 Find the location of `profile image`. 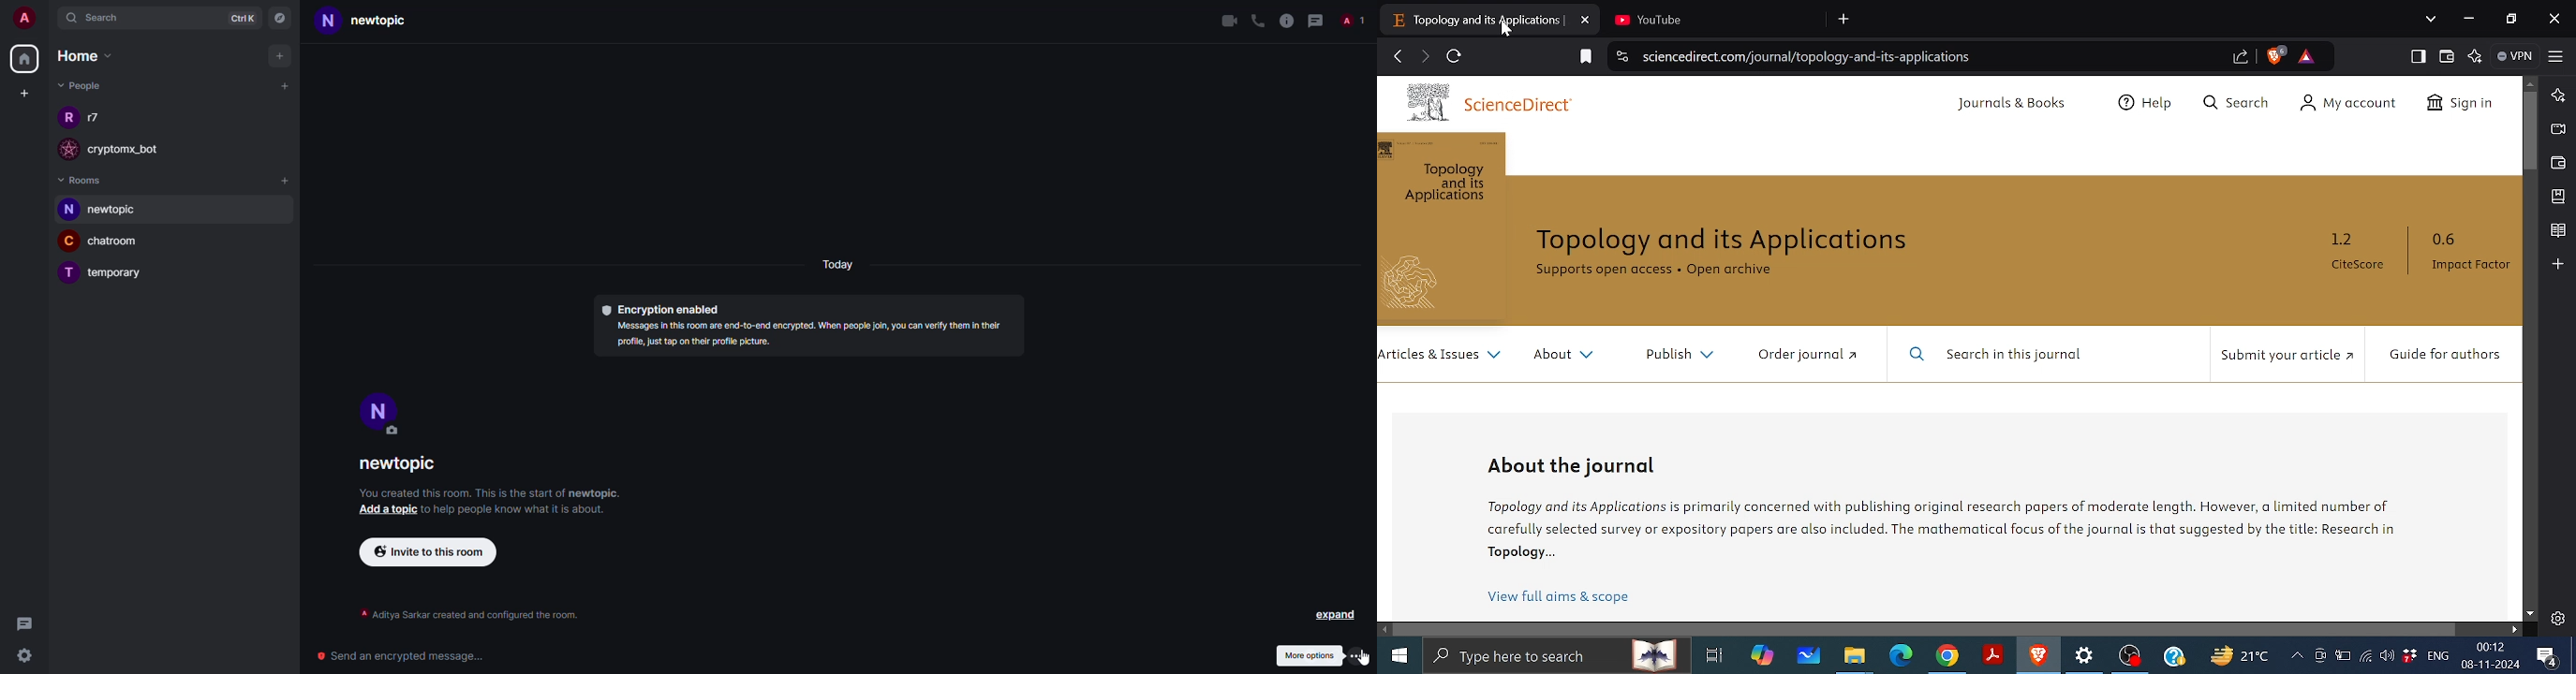

profile image is located at coordinates (70, 149).